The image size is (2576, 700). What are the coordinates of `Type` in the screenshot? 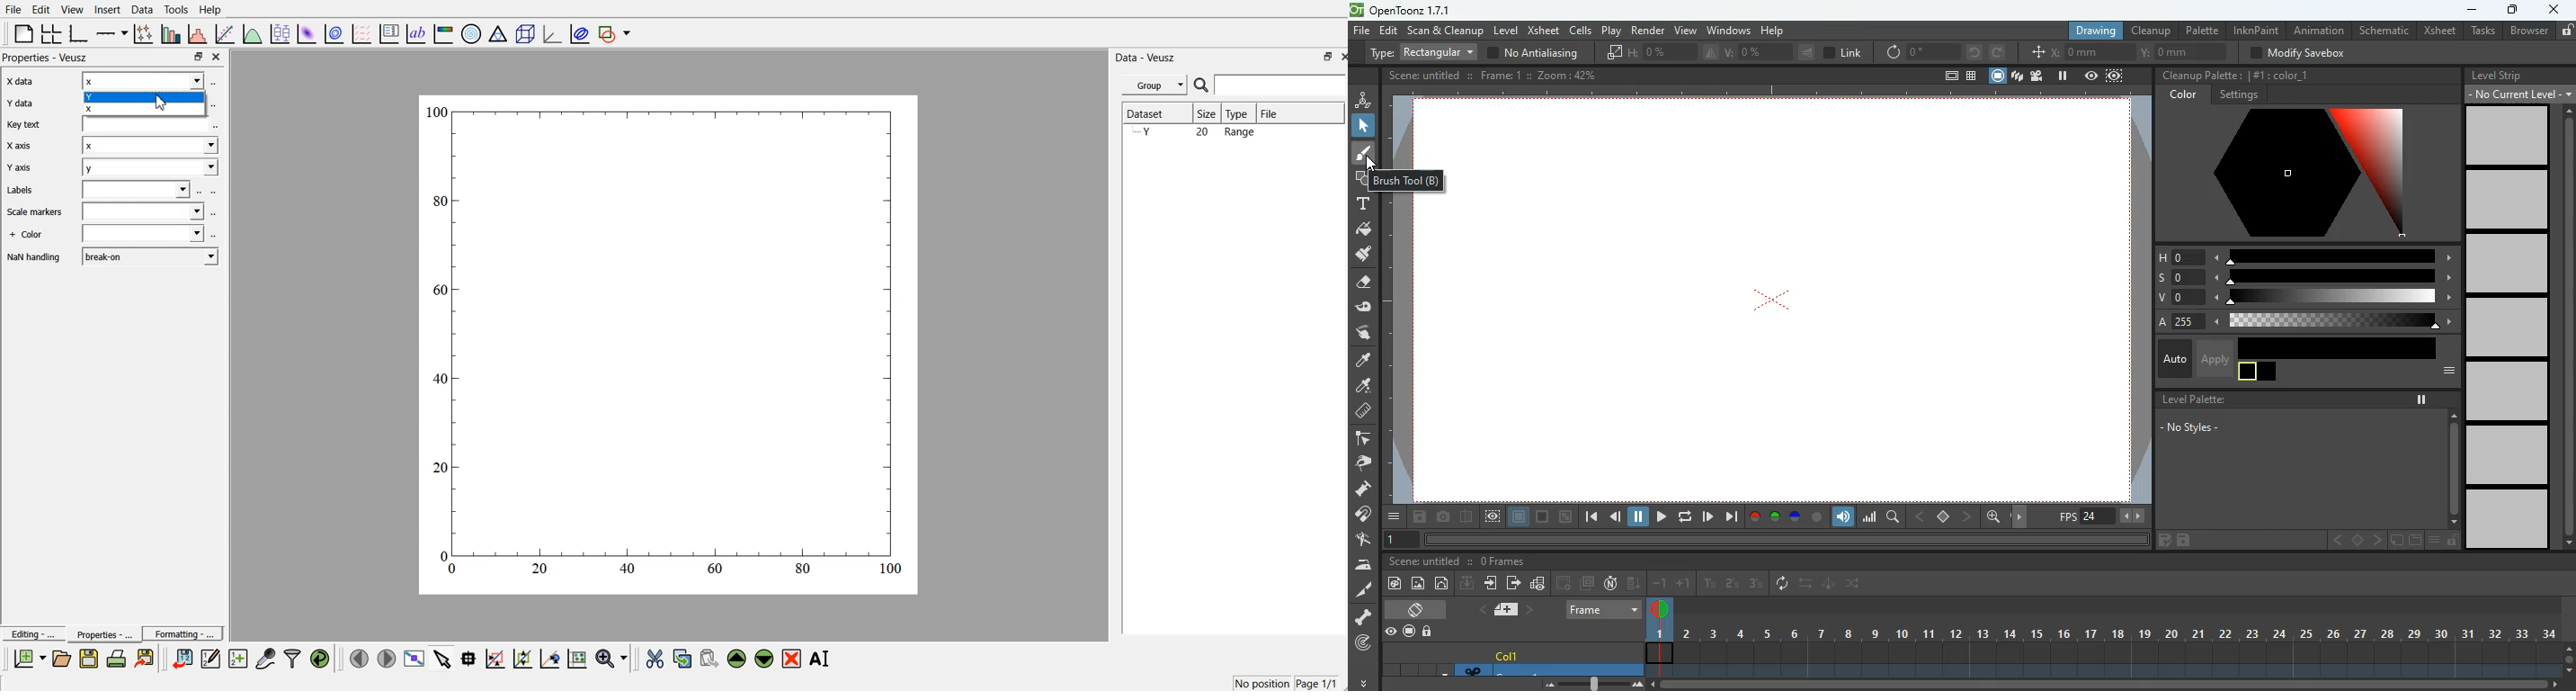 It's located at (1241, 114).